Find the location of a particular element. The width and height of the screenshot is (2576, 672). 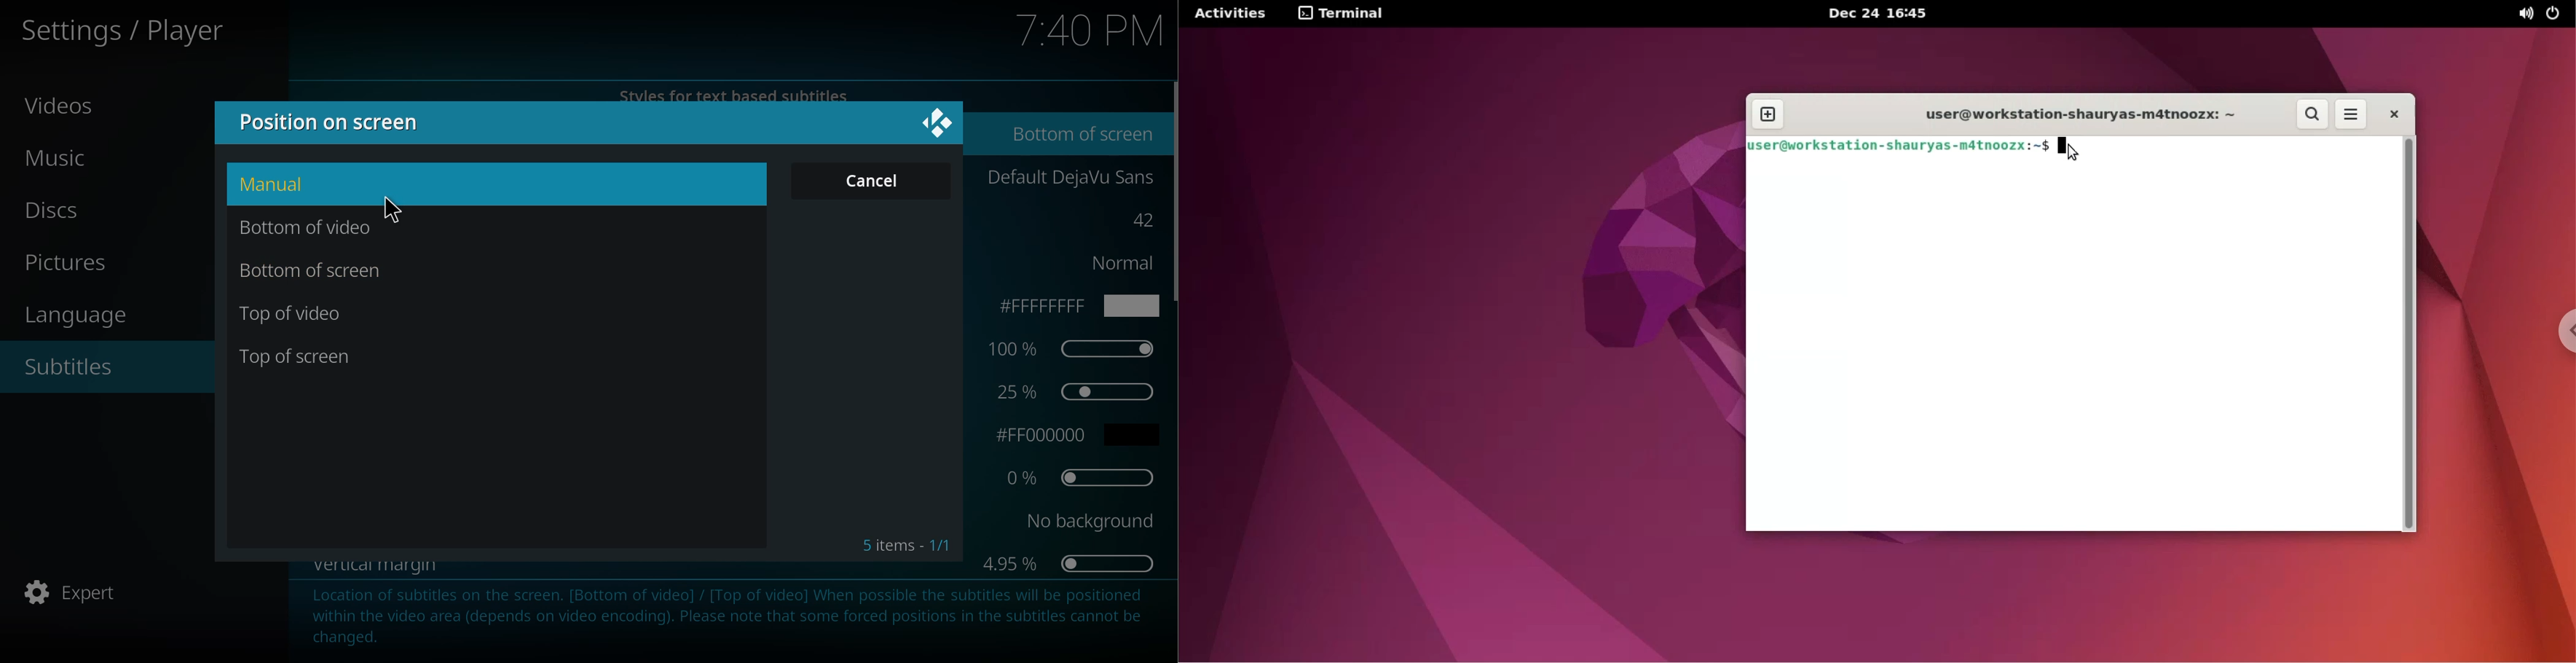

expert is located at coordinates (79, 589).